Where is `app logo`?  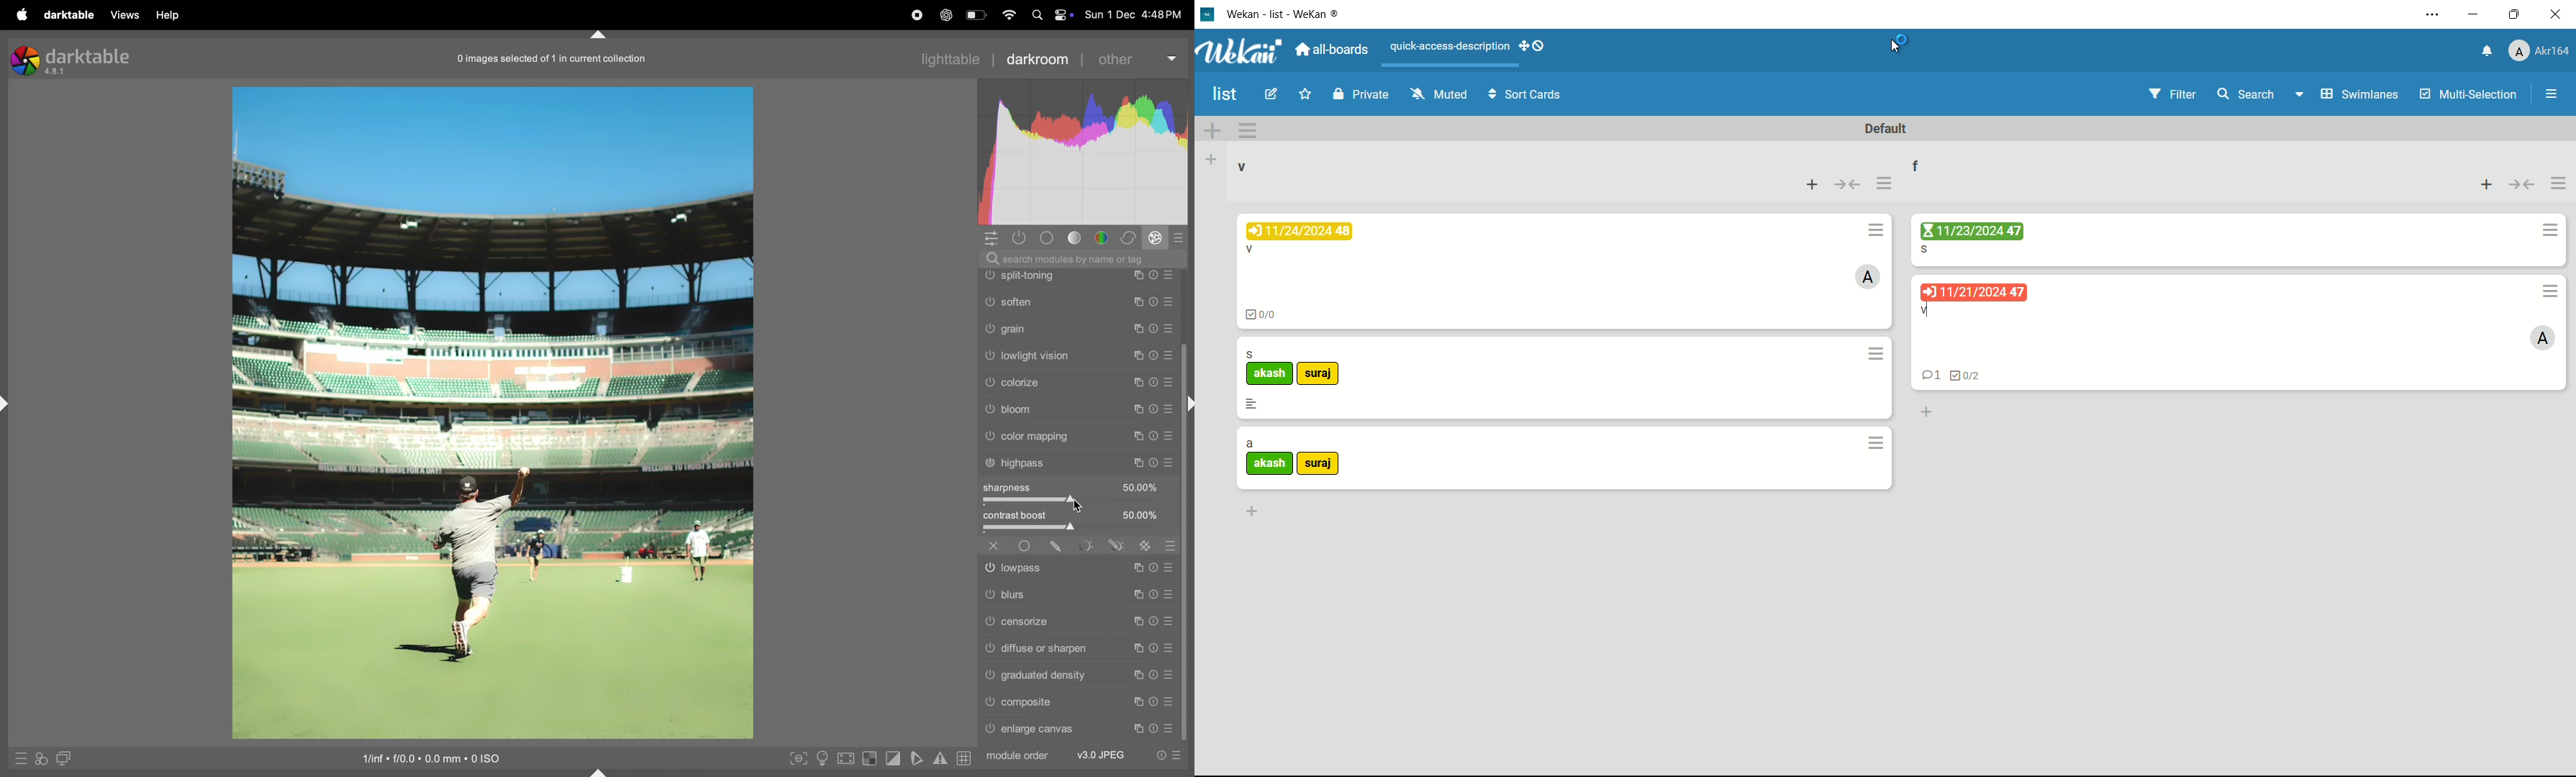 app logo is located at coordinates (1241, 51).